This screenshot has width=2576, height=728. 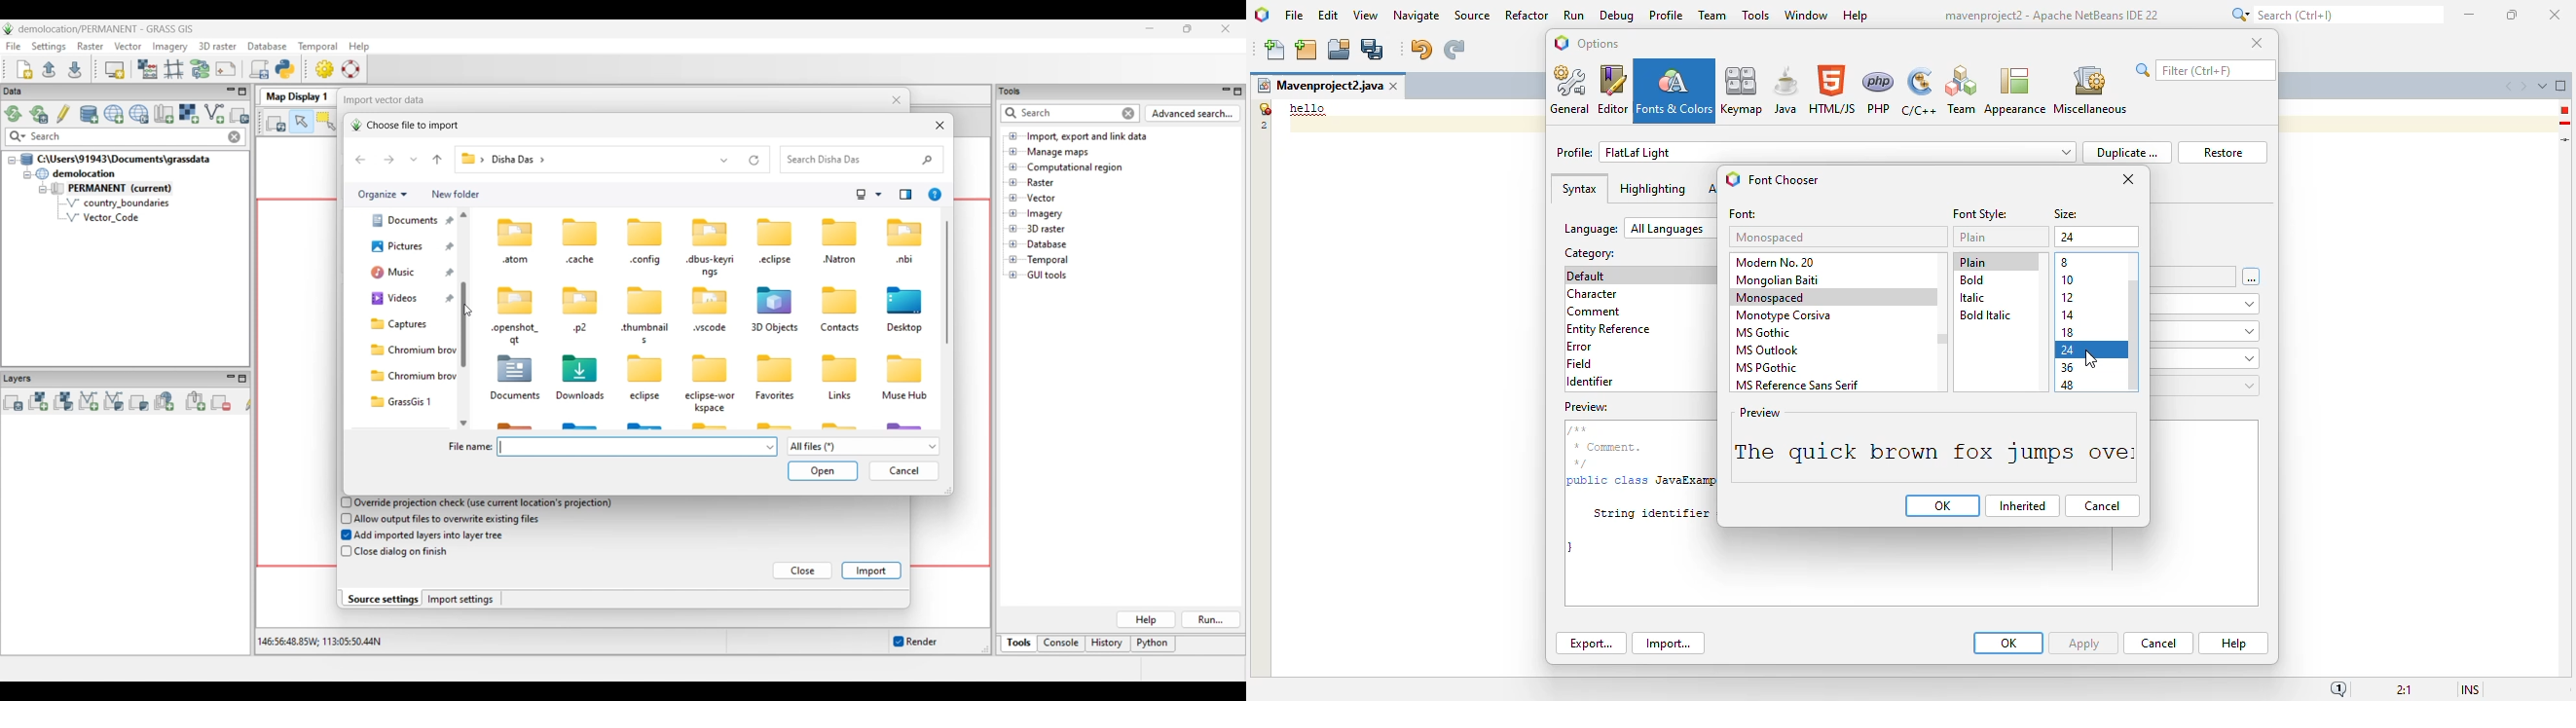 I want to click on apply, so click(x=2083, y=644).